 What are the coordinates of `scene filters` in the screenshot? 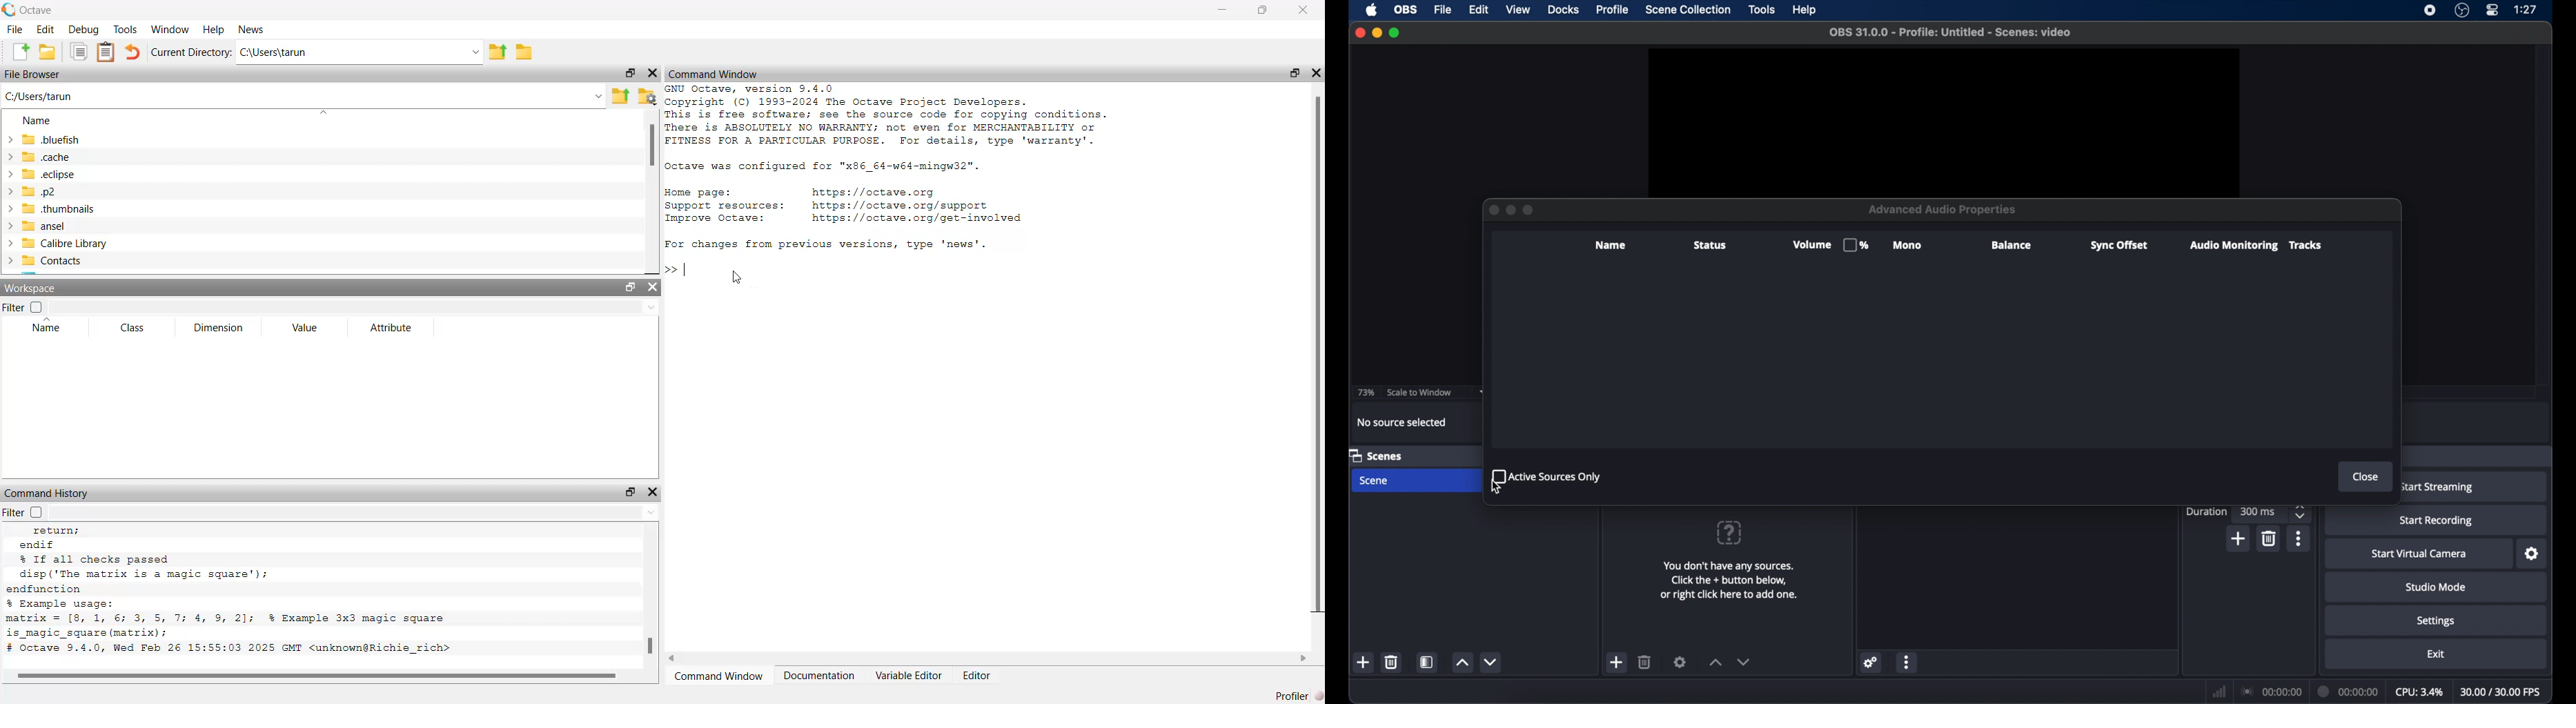 It's located at (1428, 662).